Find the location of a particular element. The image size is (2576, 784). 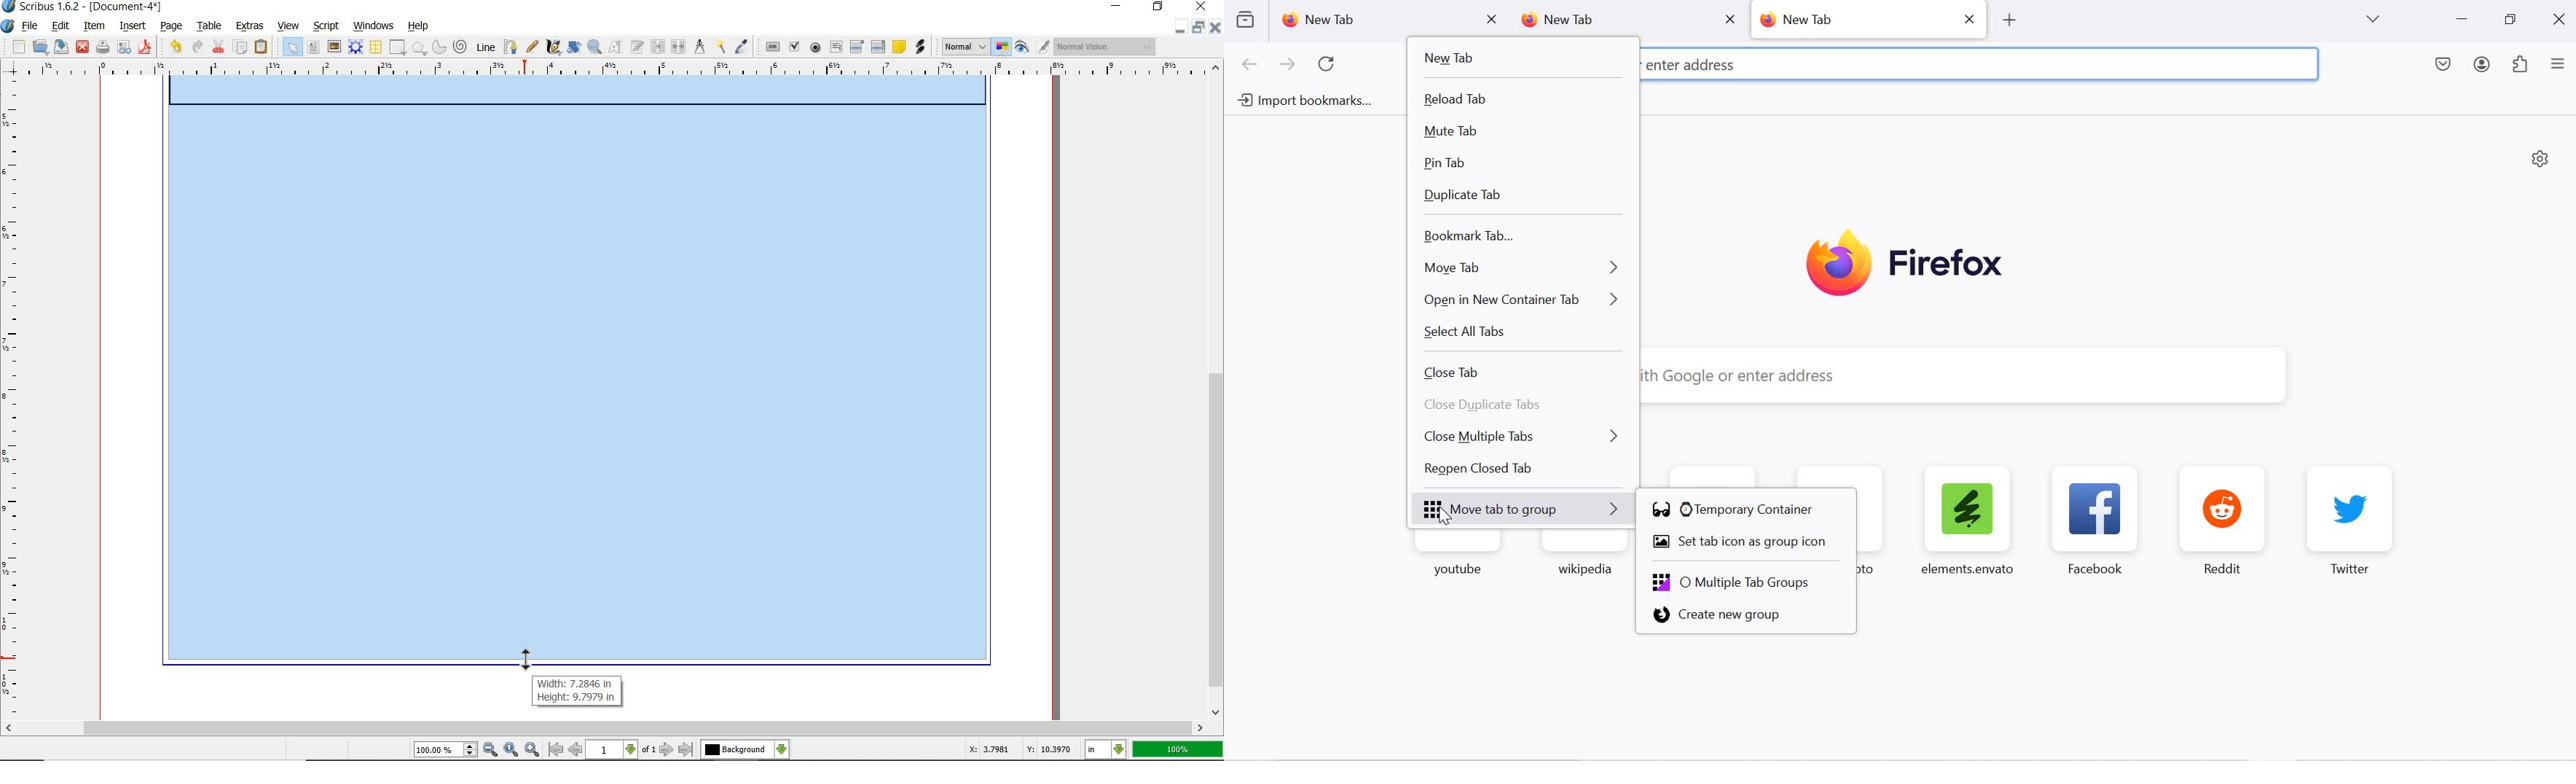

Bezier curve is located at coordinates (511, 45).